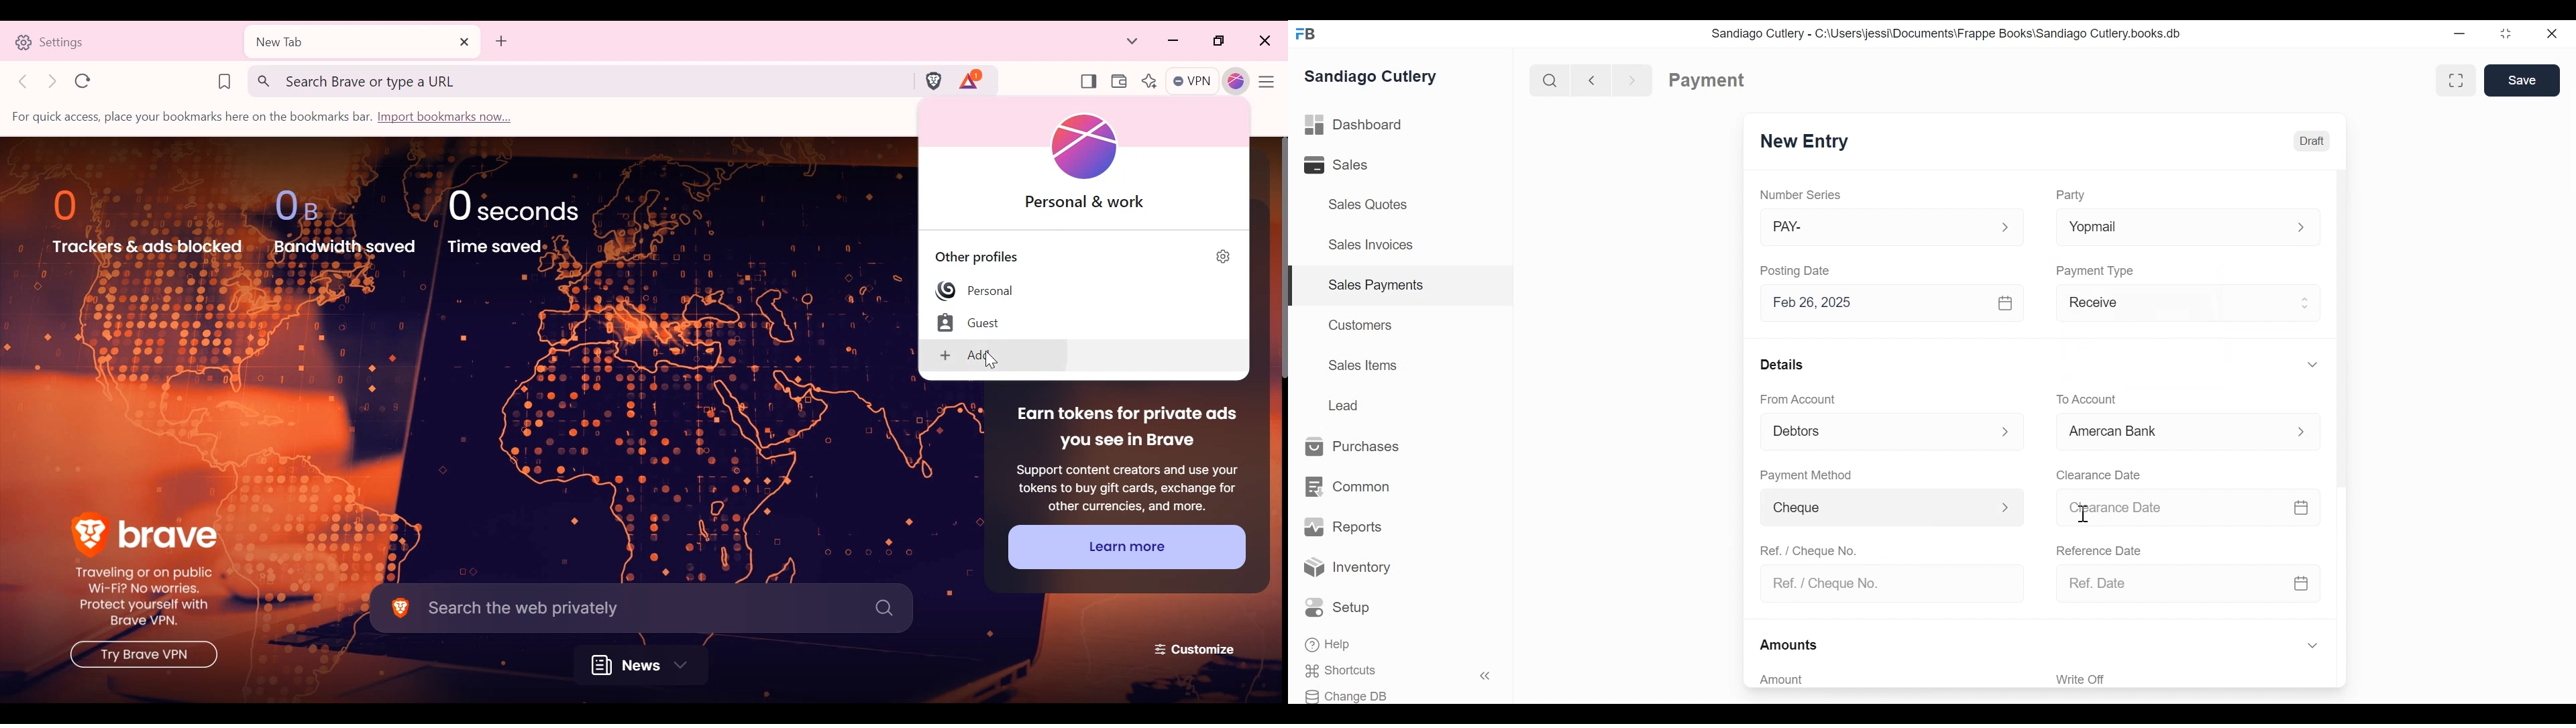  Describe the element at coordinates (1349, 671) in the screenshot. I see `Shortcuts` at that location.